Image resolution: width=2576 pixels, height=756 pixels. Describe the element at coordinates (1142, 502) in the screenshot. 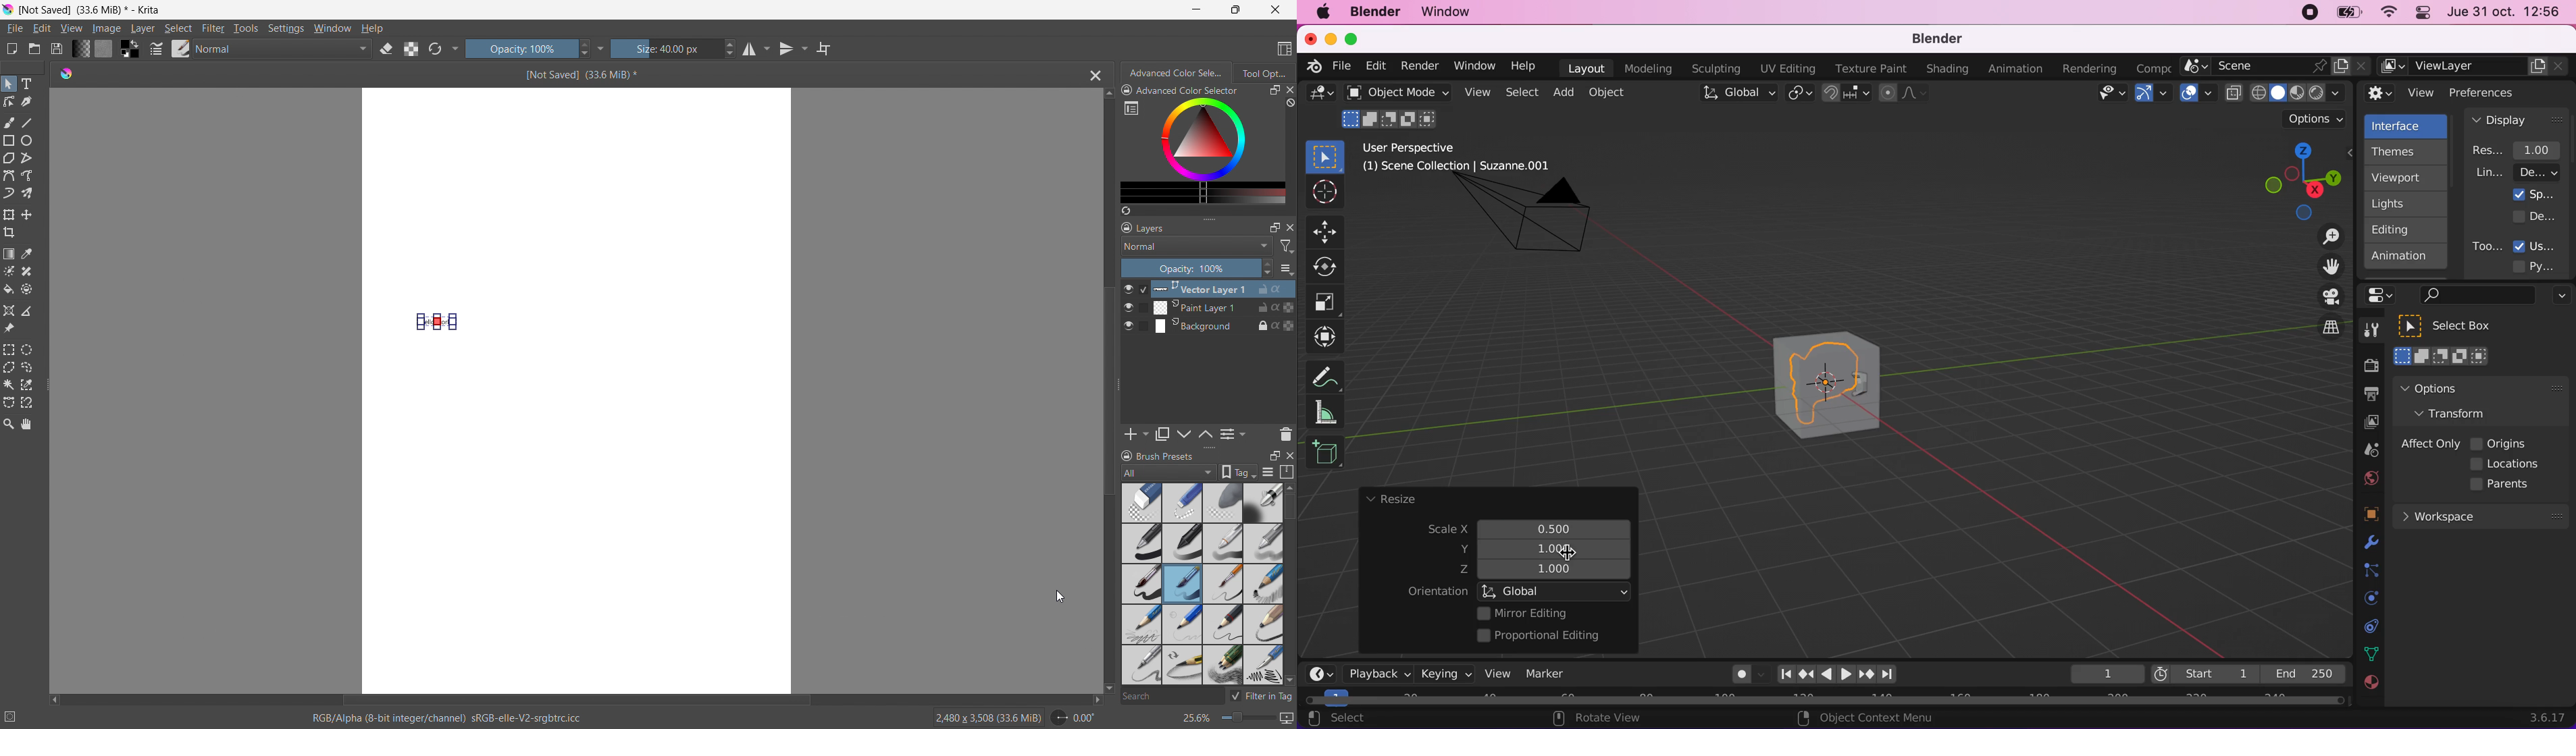

I see `Blur` at that location.